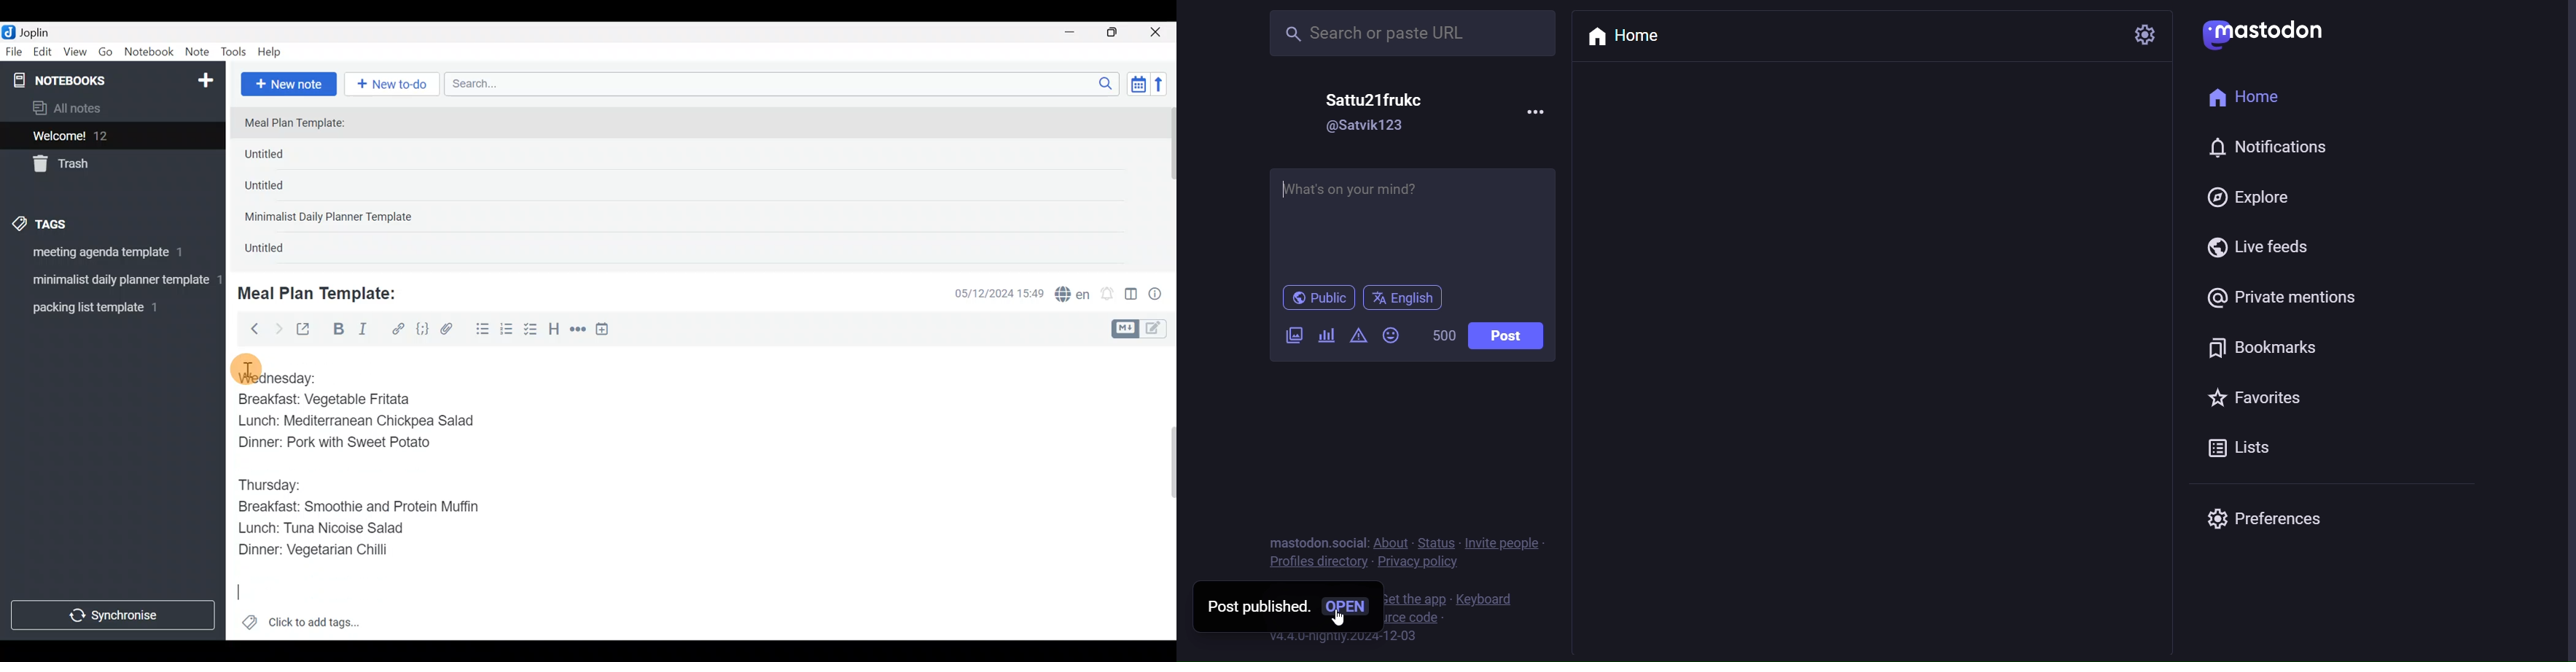 This screenshot has height=672, width=2576. Describe the element at coordinates (1389, 542) in the screenshot. I see `about` at that location.